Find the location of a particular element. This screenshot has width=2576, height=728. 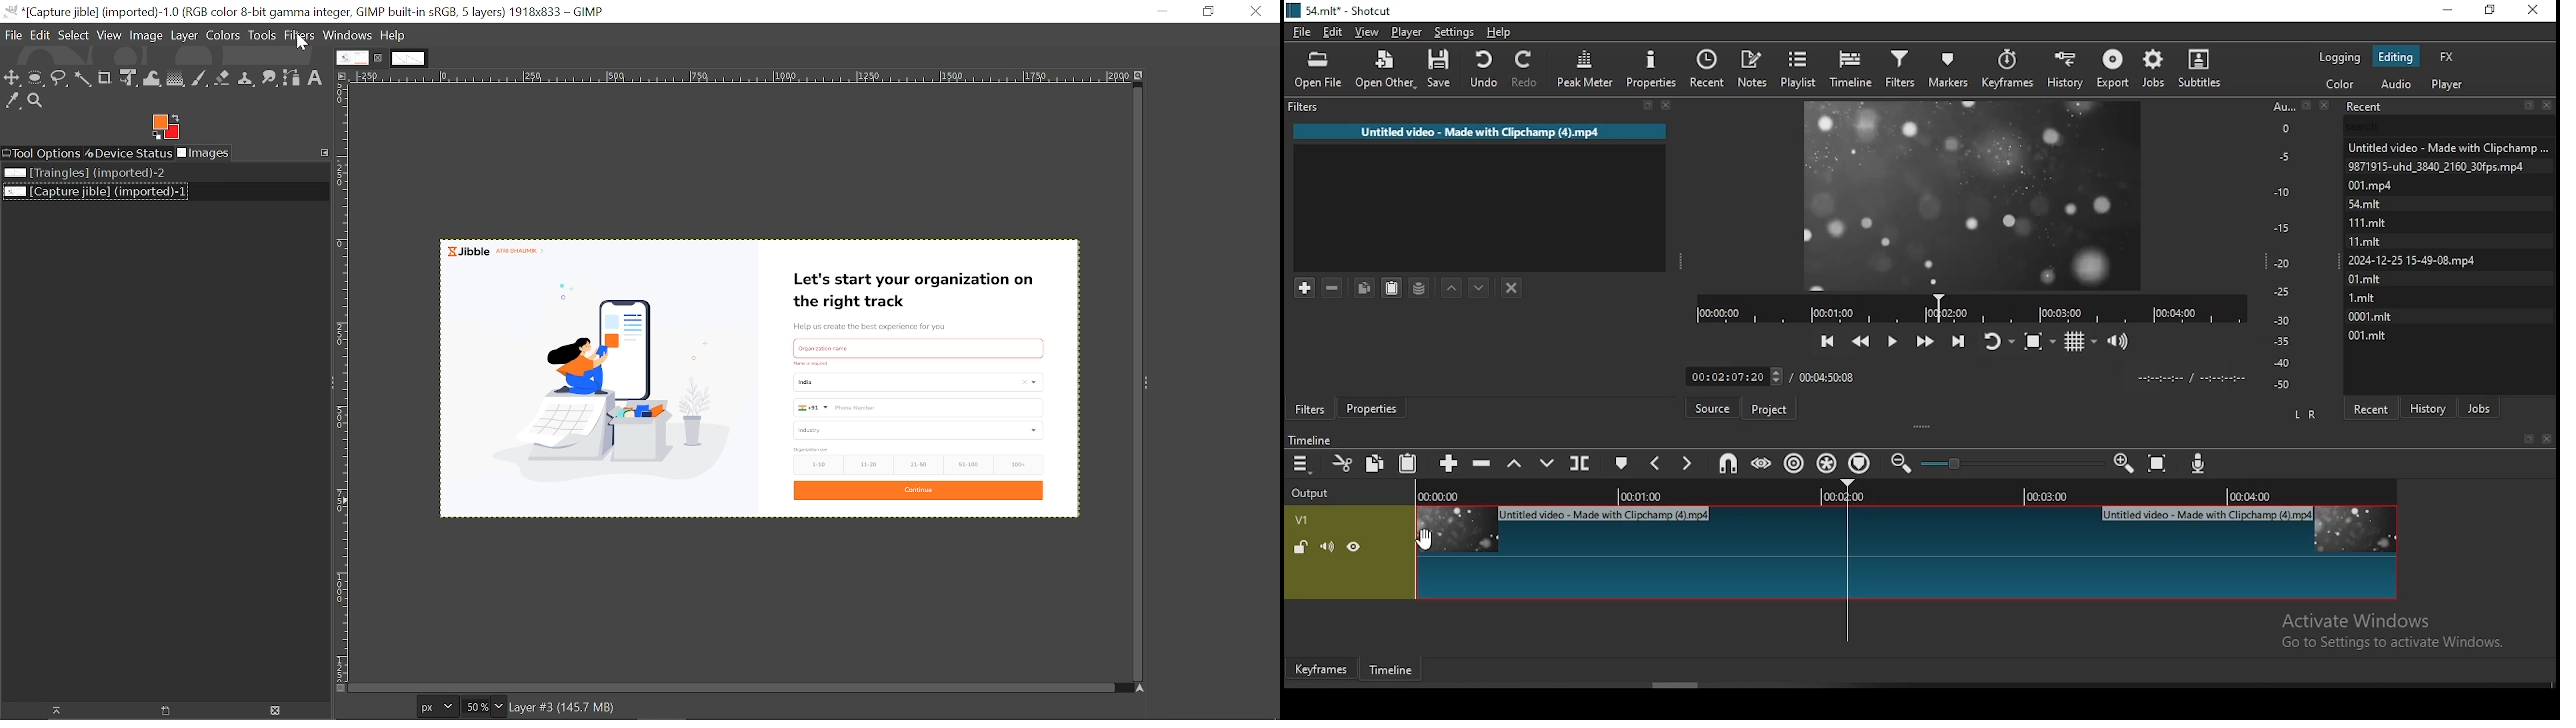

open other is located at coordinates (1386, 72).